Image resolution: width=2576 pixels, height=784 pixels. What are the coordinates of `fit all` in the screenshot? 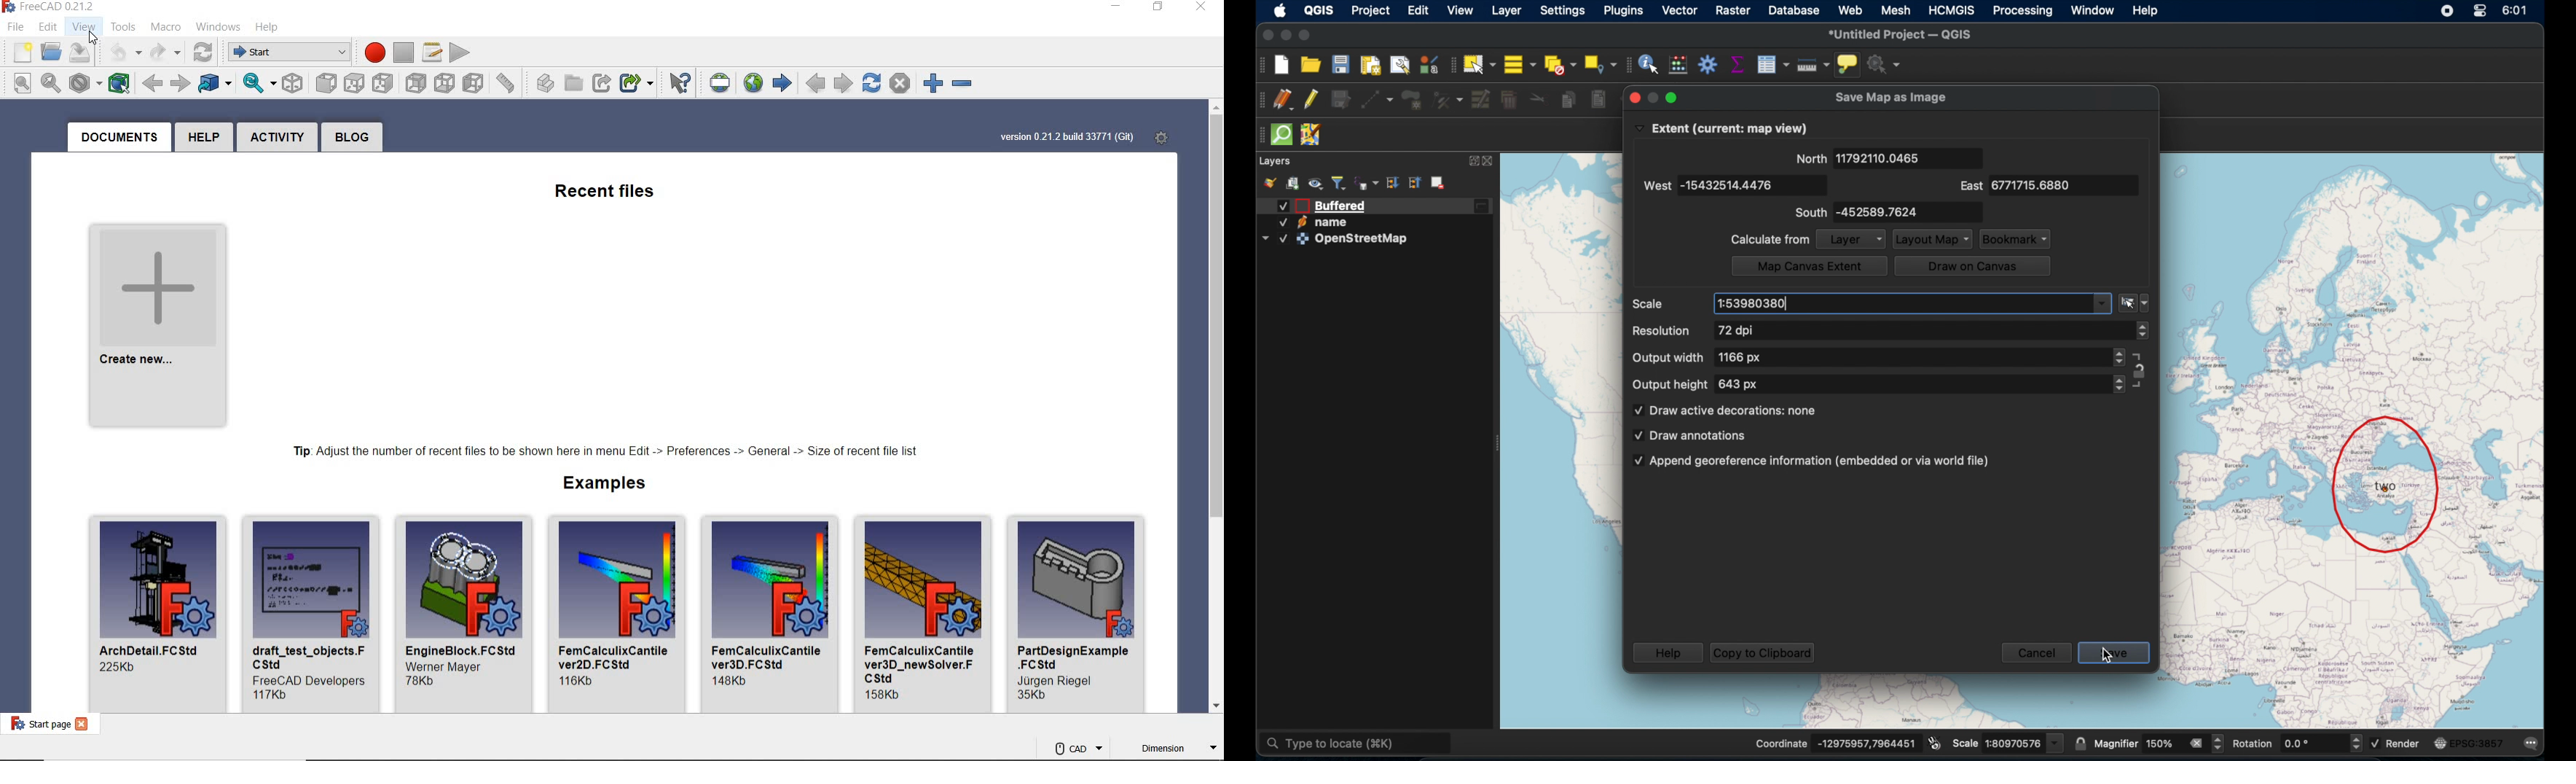 It's located at (20, 83).